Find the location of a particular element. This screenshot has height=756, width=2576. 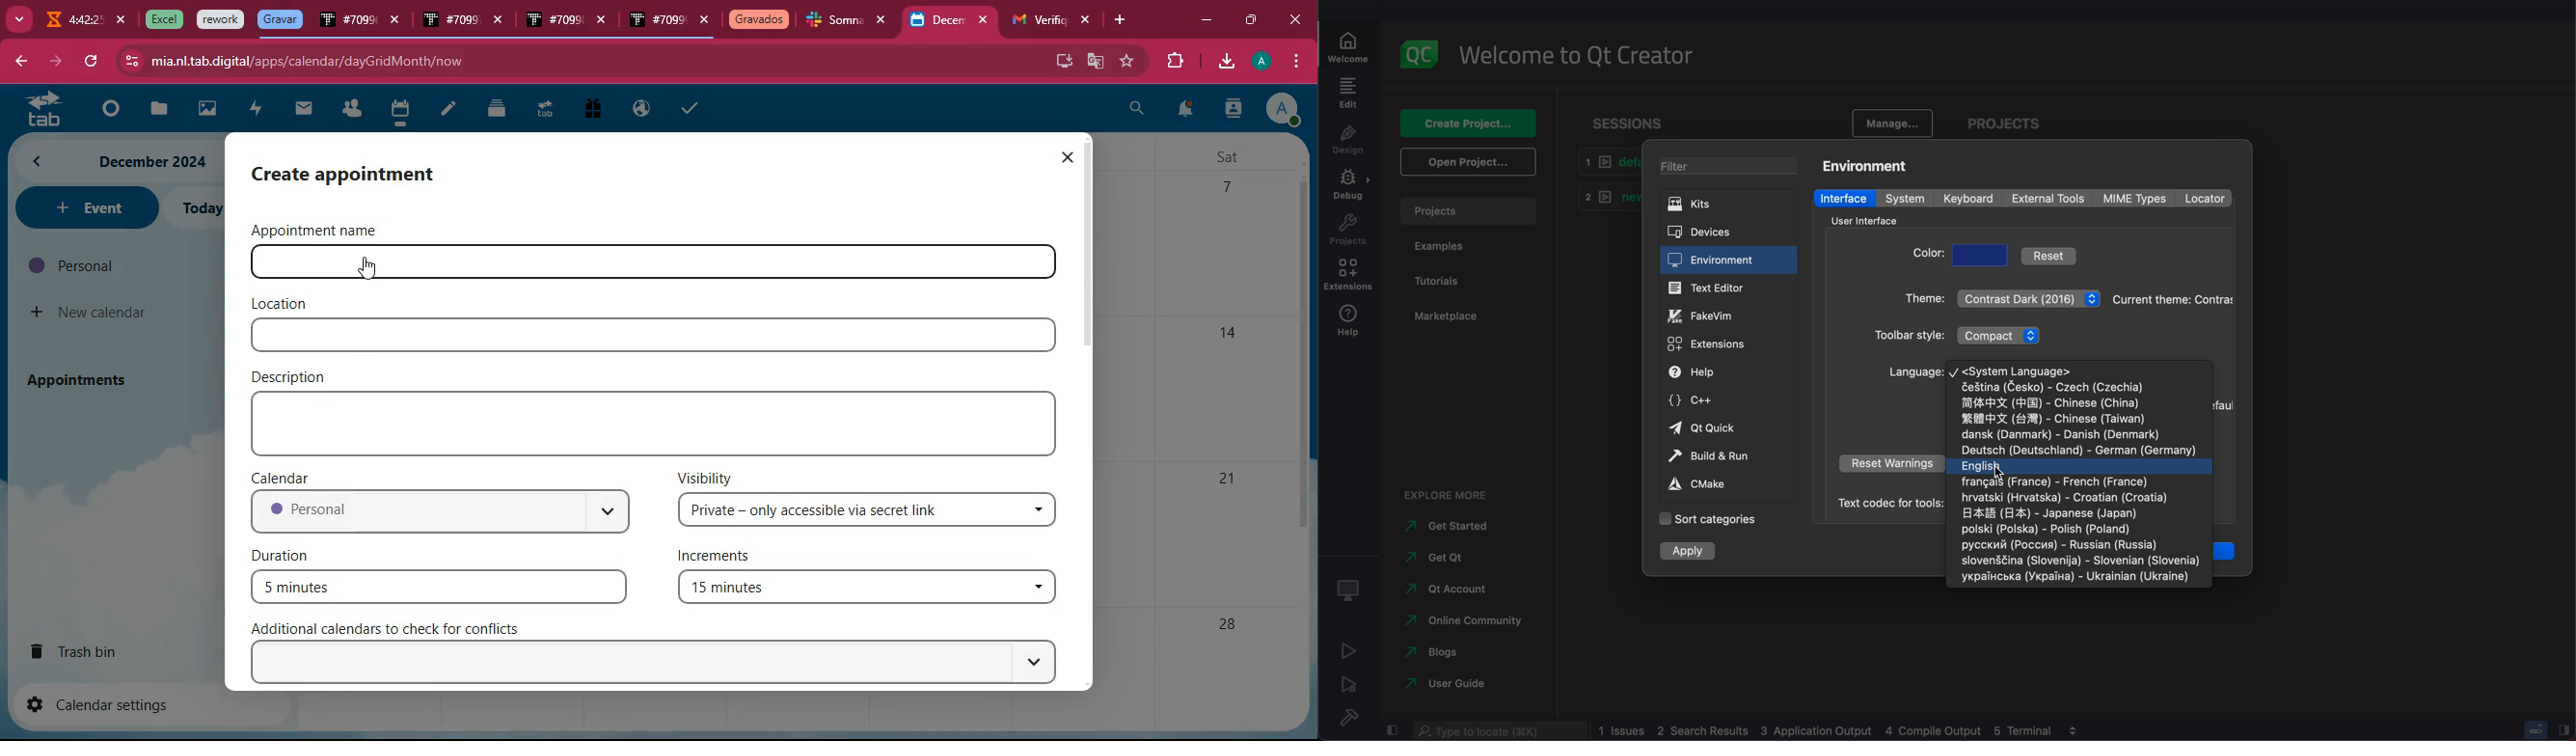

files is located at coordinates (155, 110).